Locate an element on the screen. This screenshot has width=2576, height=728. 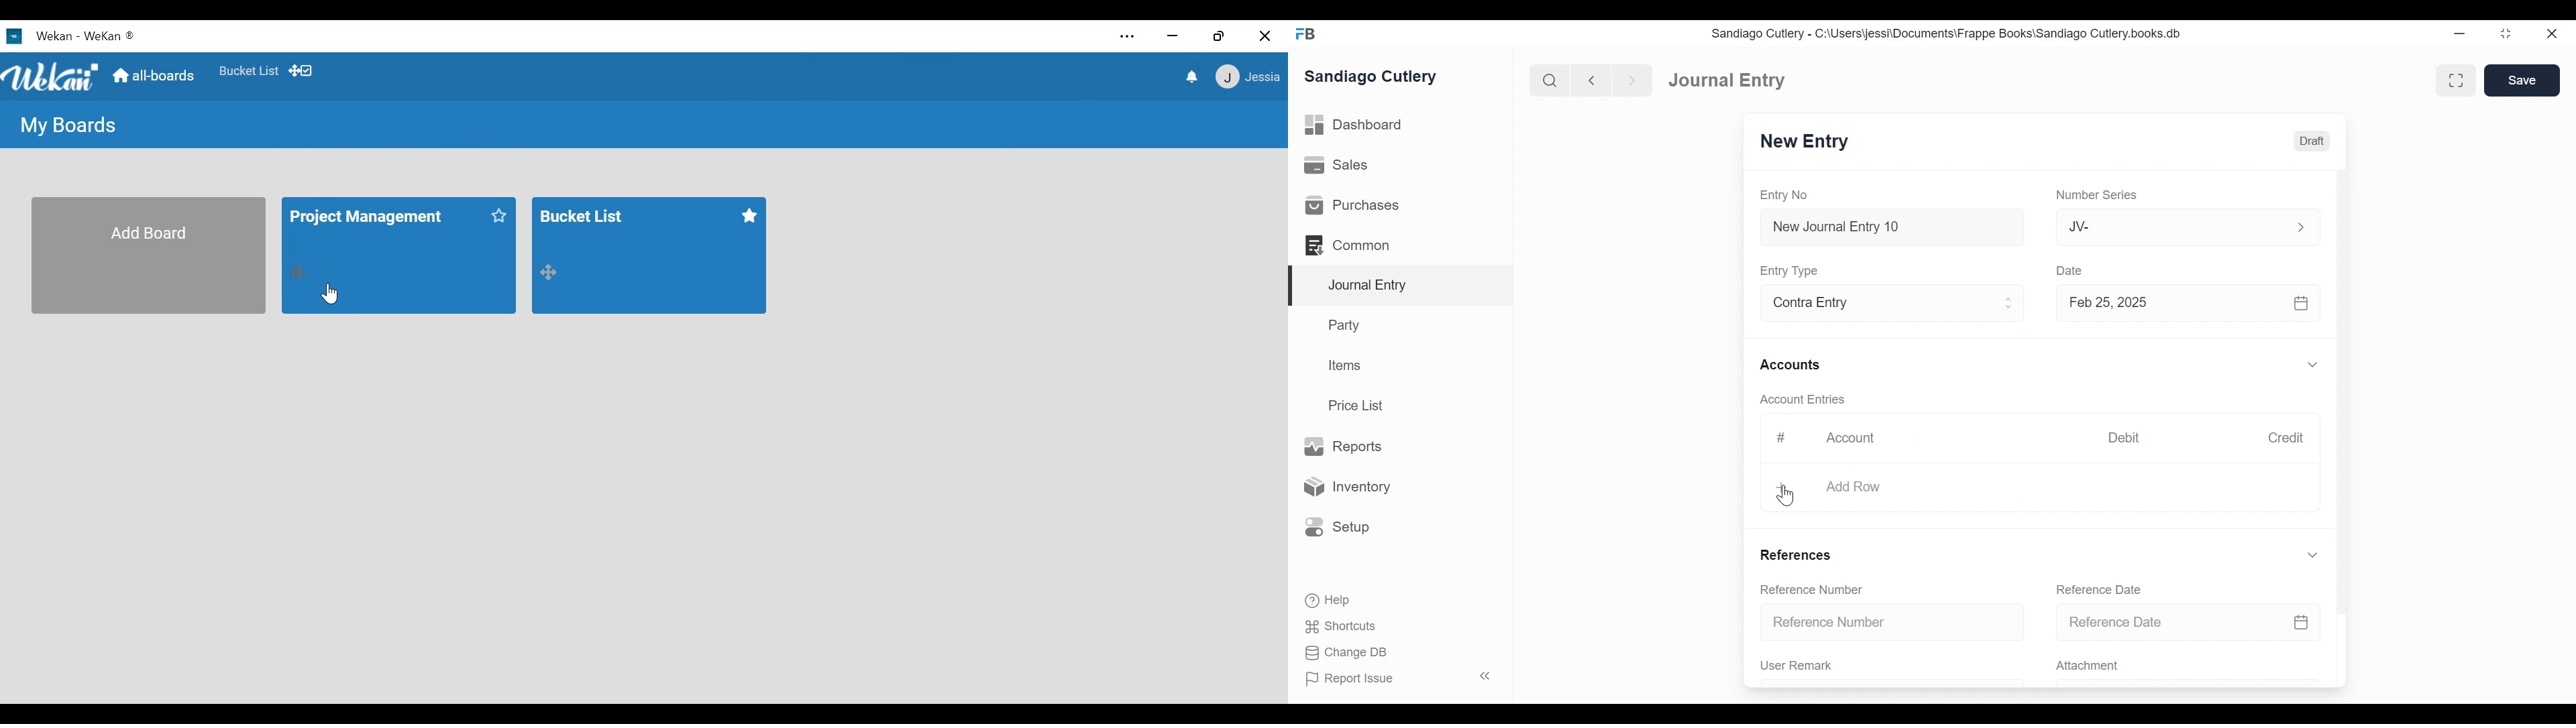
Items is located at coordinates (1346, 367).